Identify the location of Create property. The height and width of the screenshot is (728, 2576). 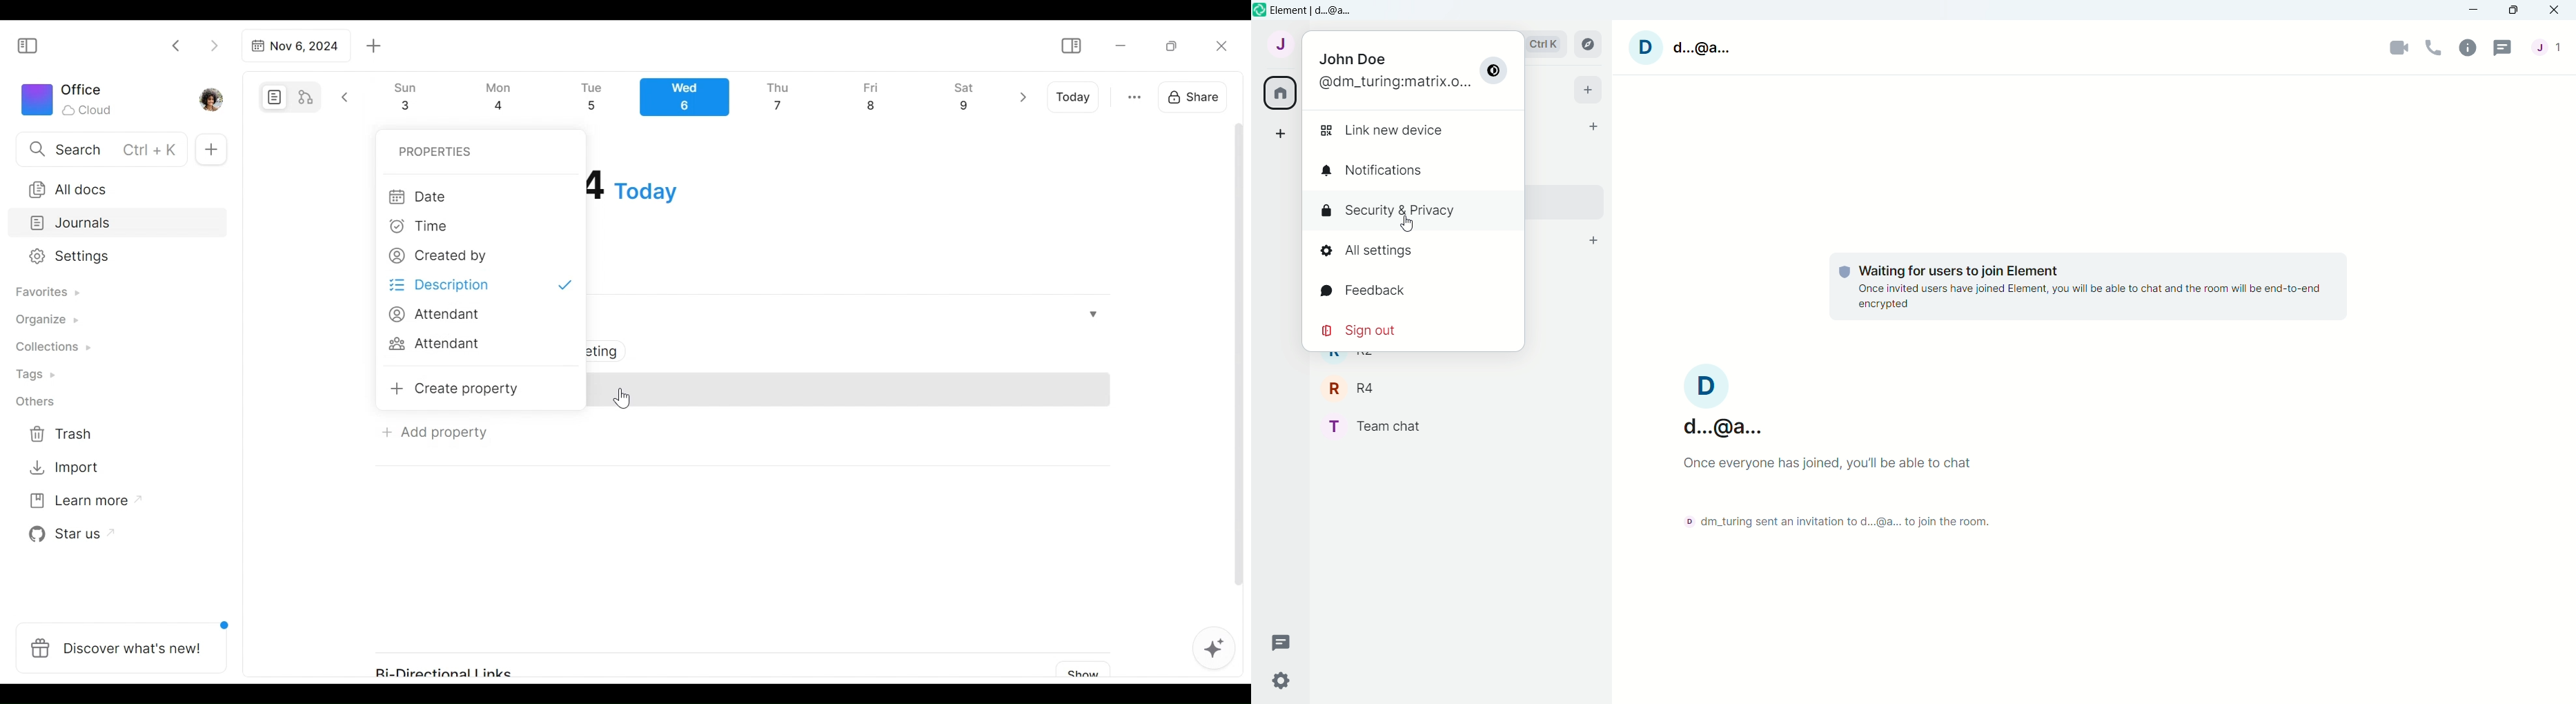
(457, 389).